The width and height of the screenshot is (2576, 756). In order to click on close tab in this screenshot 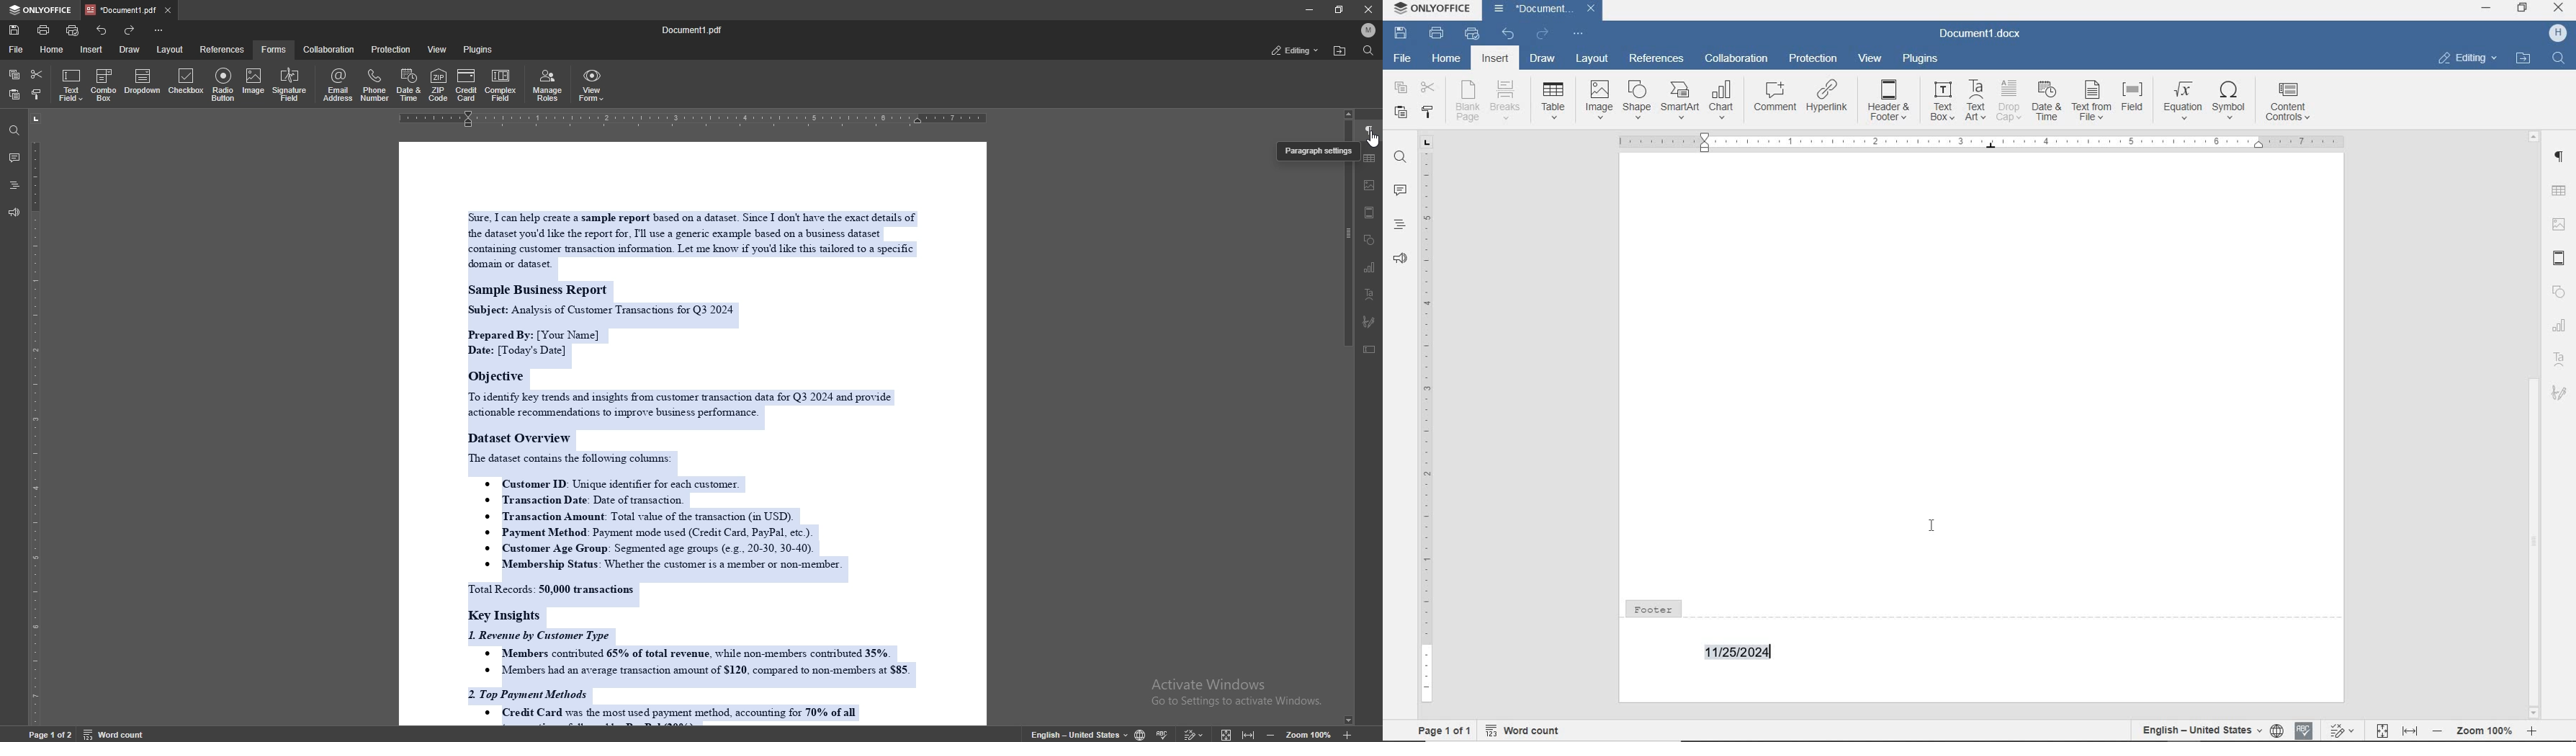, I will do `click(168, 9)`.